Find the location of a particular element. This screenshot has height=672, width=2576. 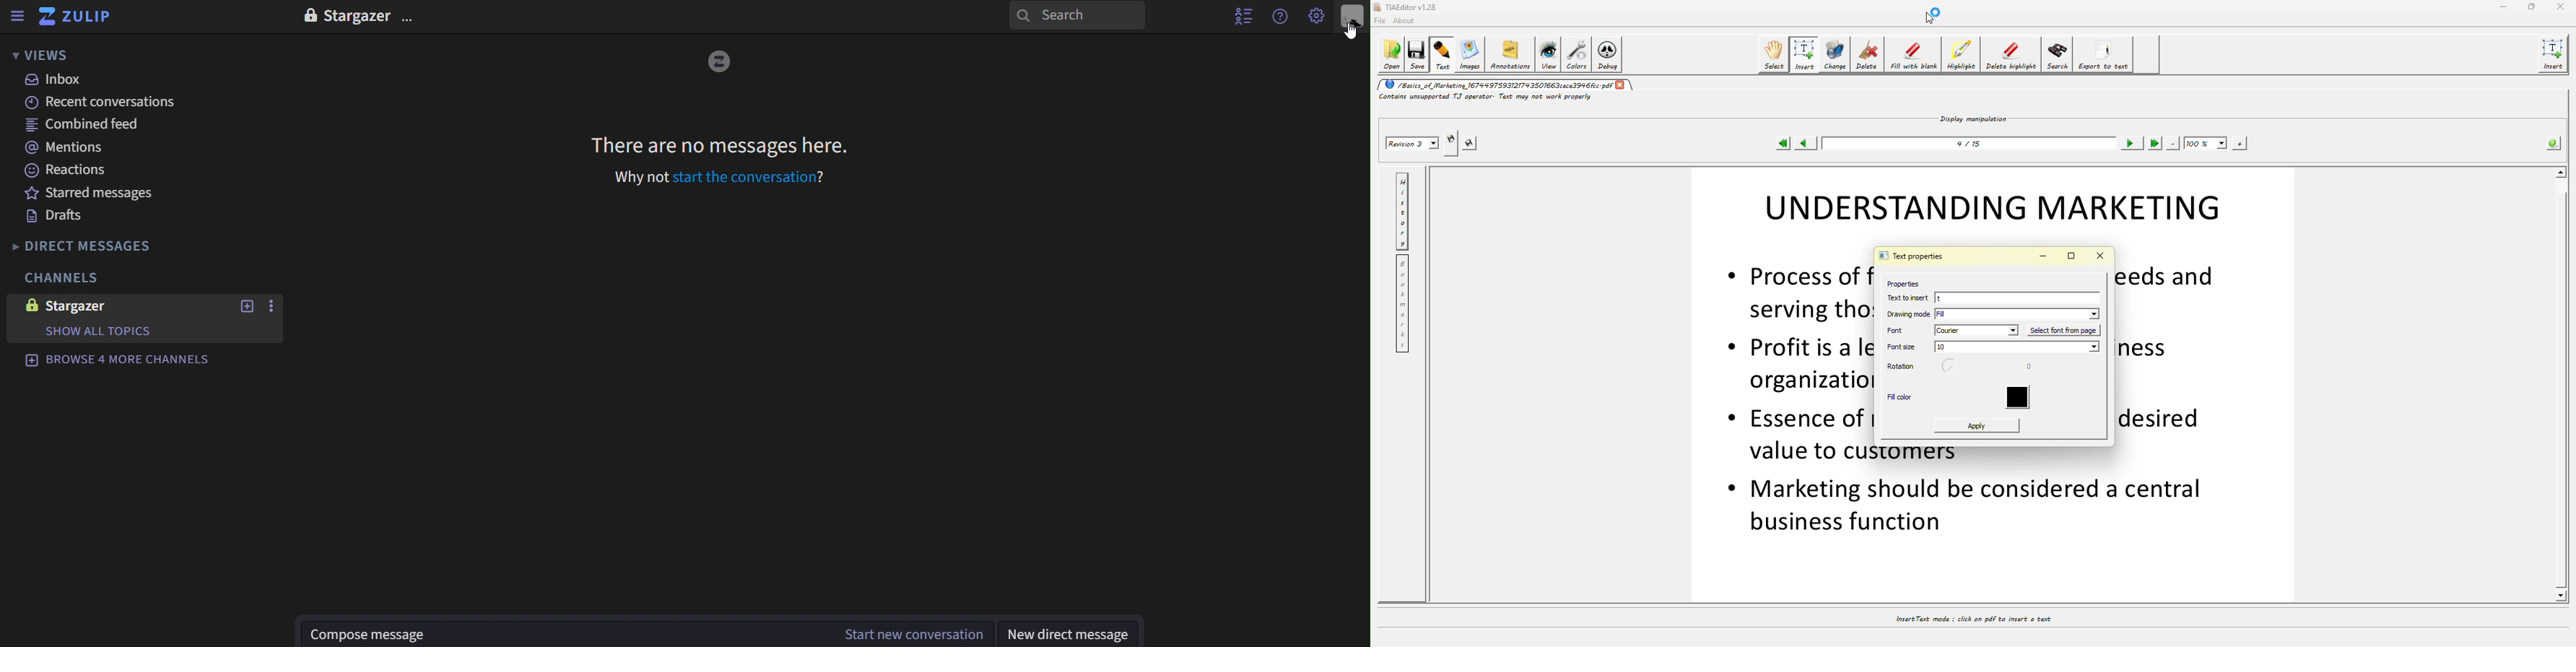

display manipulation is located at coordinates (1975, 117).